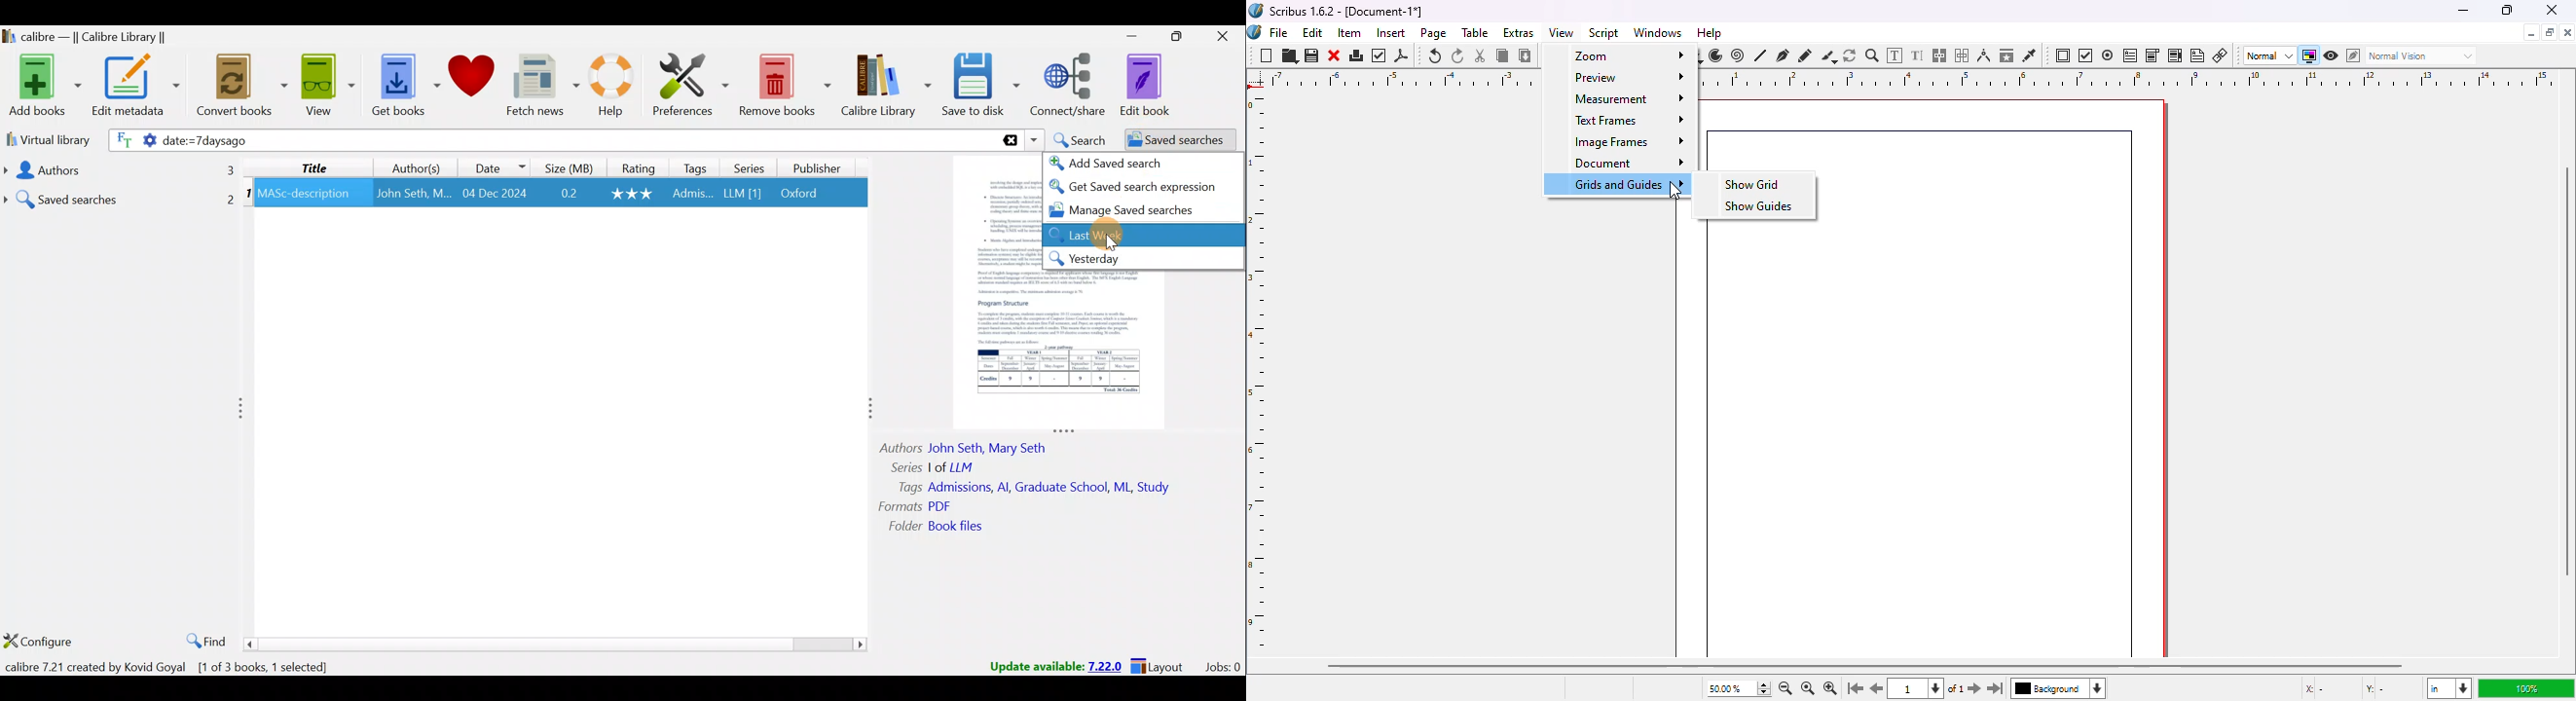 This screenshot has width=2576, height=728. What do you see at coordinates (1125, 36) in the screenshot?
I see `Minimize` at bounding box center [1125, 36].